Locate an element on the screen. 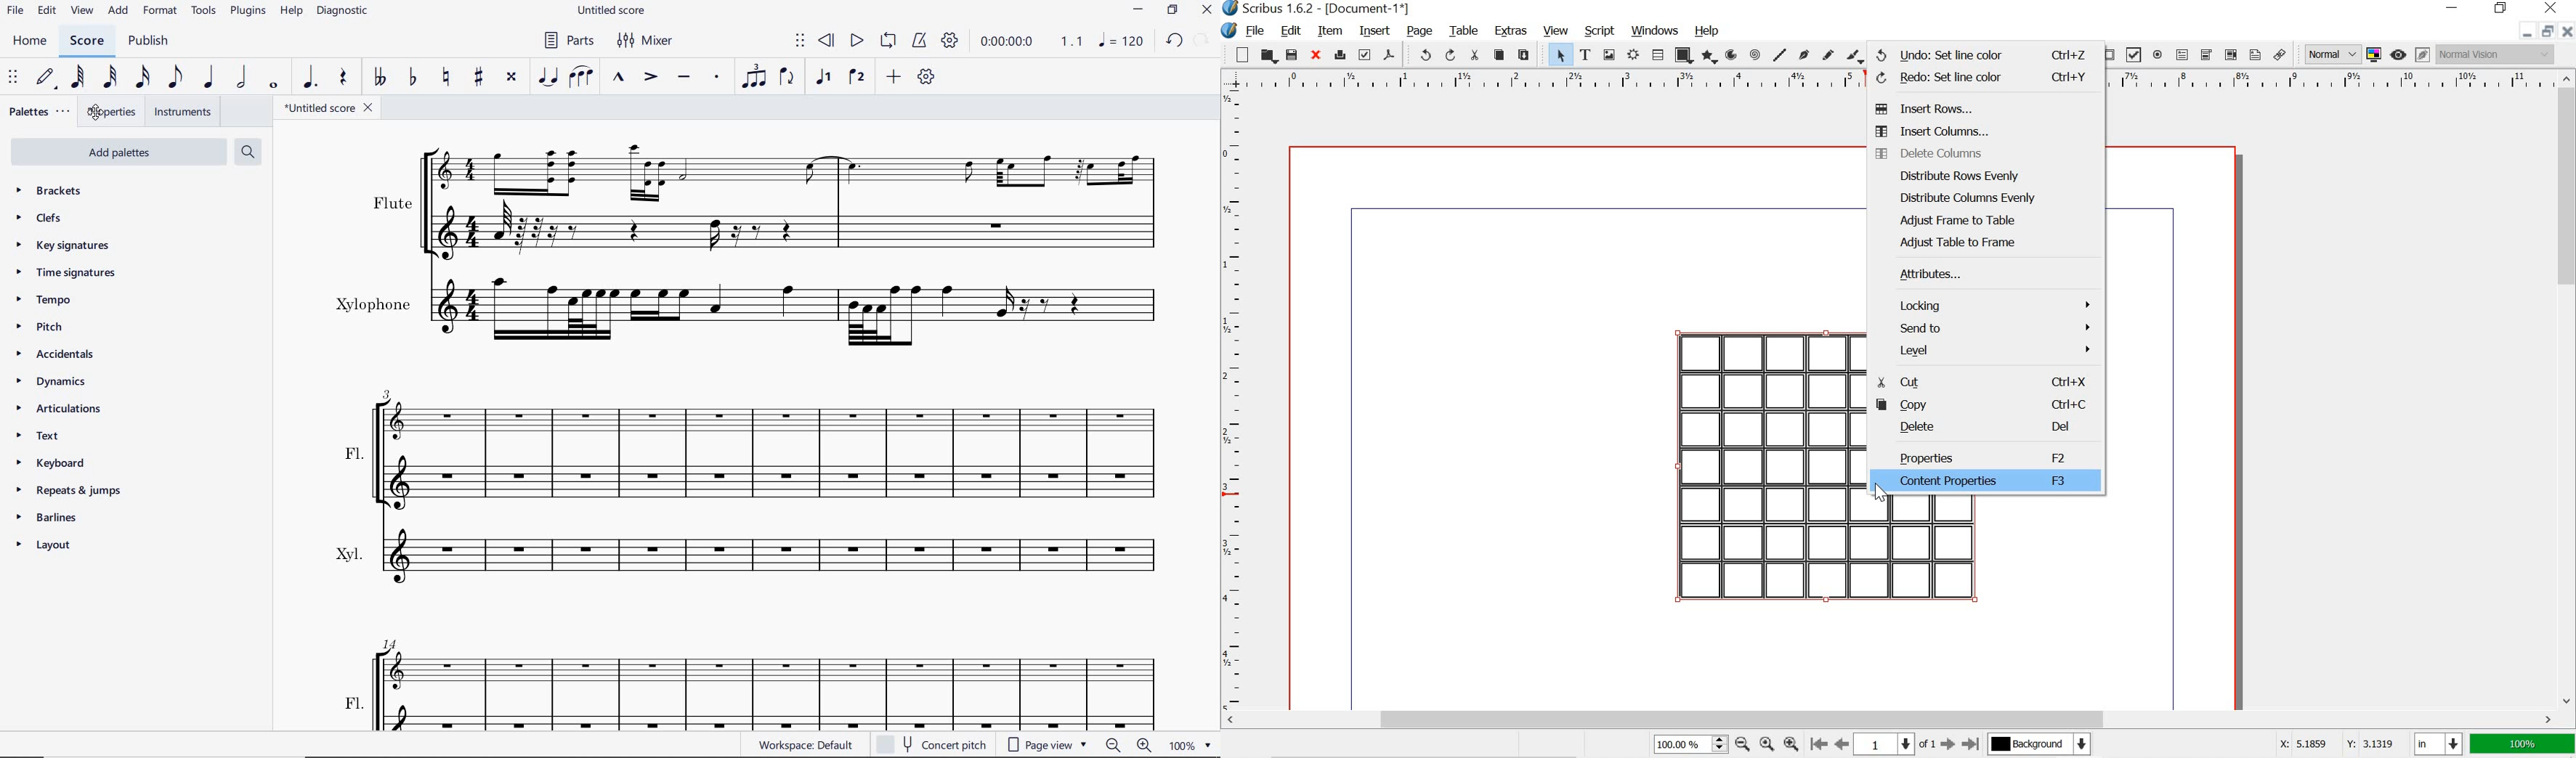 The width and height of the screenshot is (2576, 784). zoom to is located at coordinates (1766, 743).